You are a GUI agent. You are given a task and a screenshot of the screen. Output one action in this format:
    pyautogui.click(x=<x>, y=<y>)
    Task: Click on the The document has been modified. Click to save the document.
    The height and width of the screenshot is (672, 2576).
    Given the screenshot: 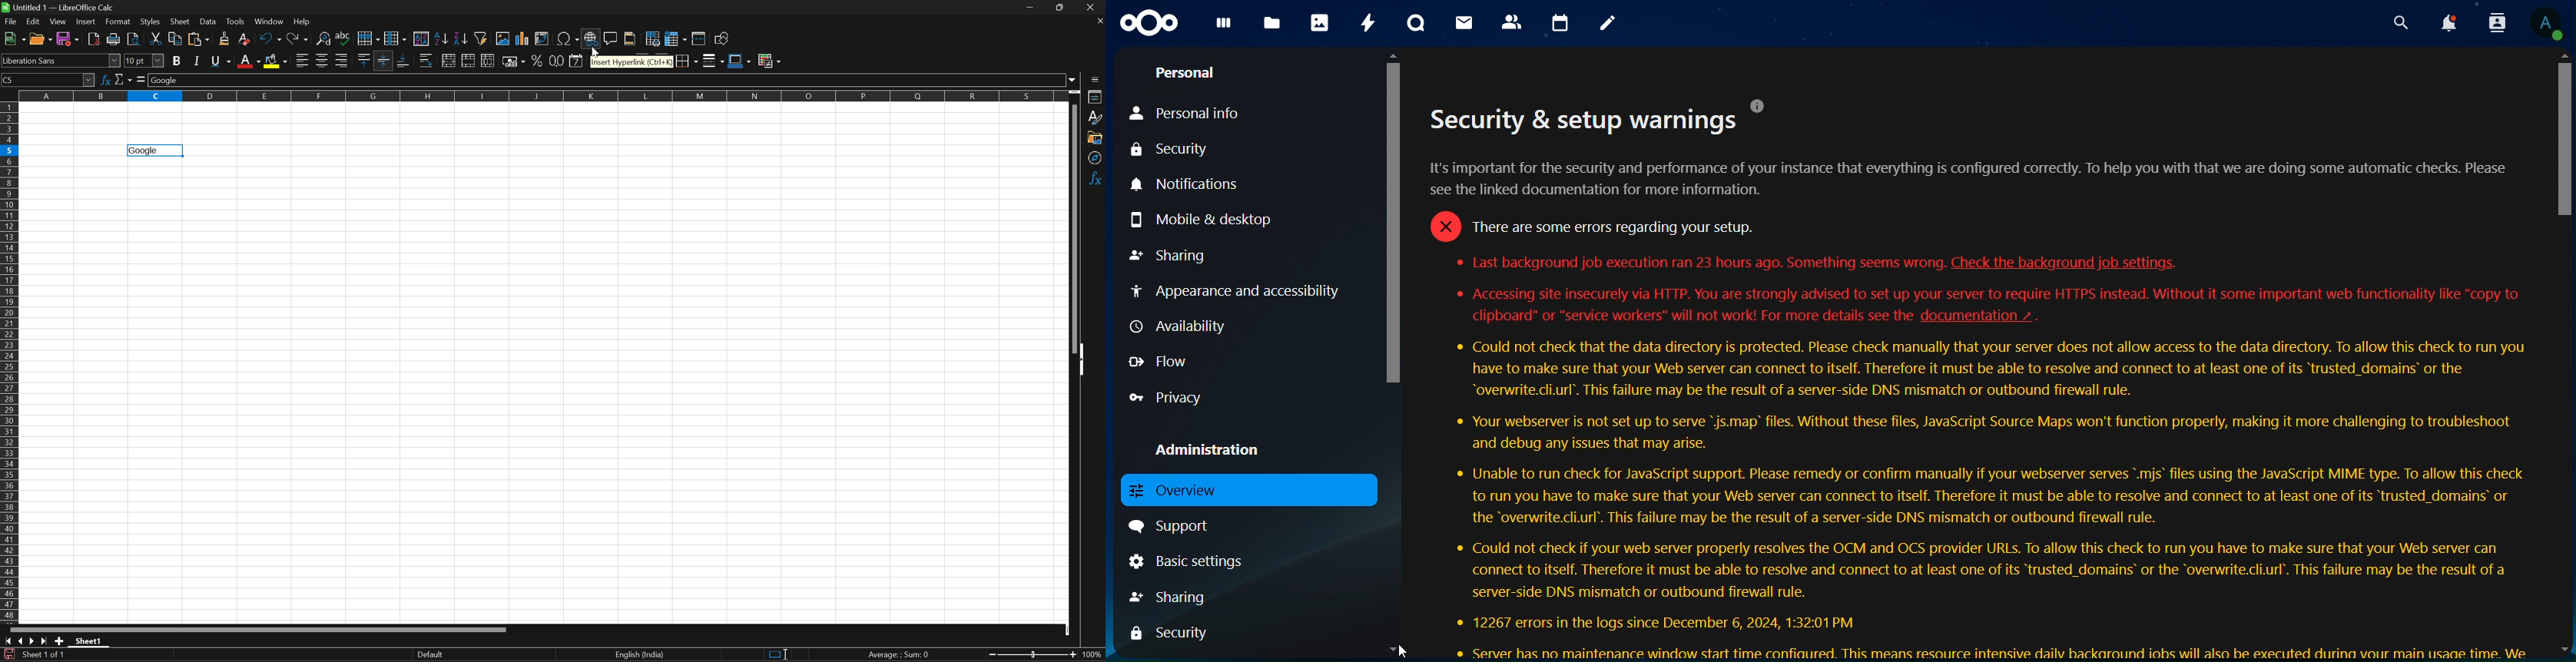 What is the action you would take?
    pyautogui.click(x=8, y=655)
    